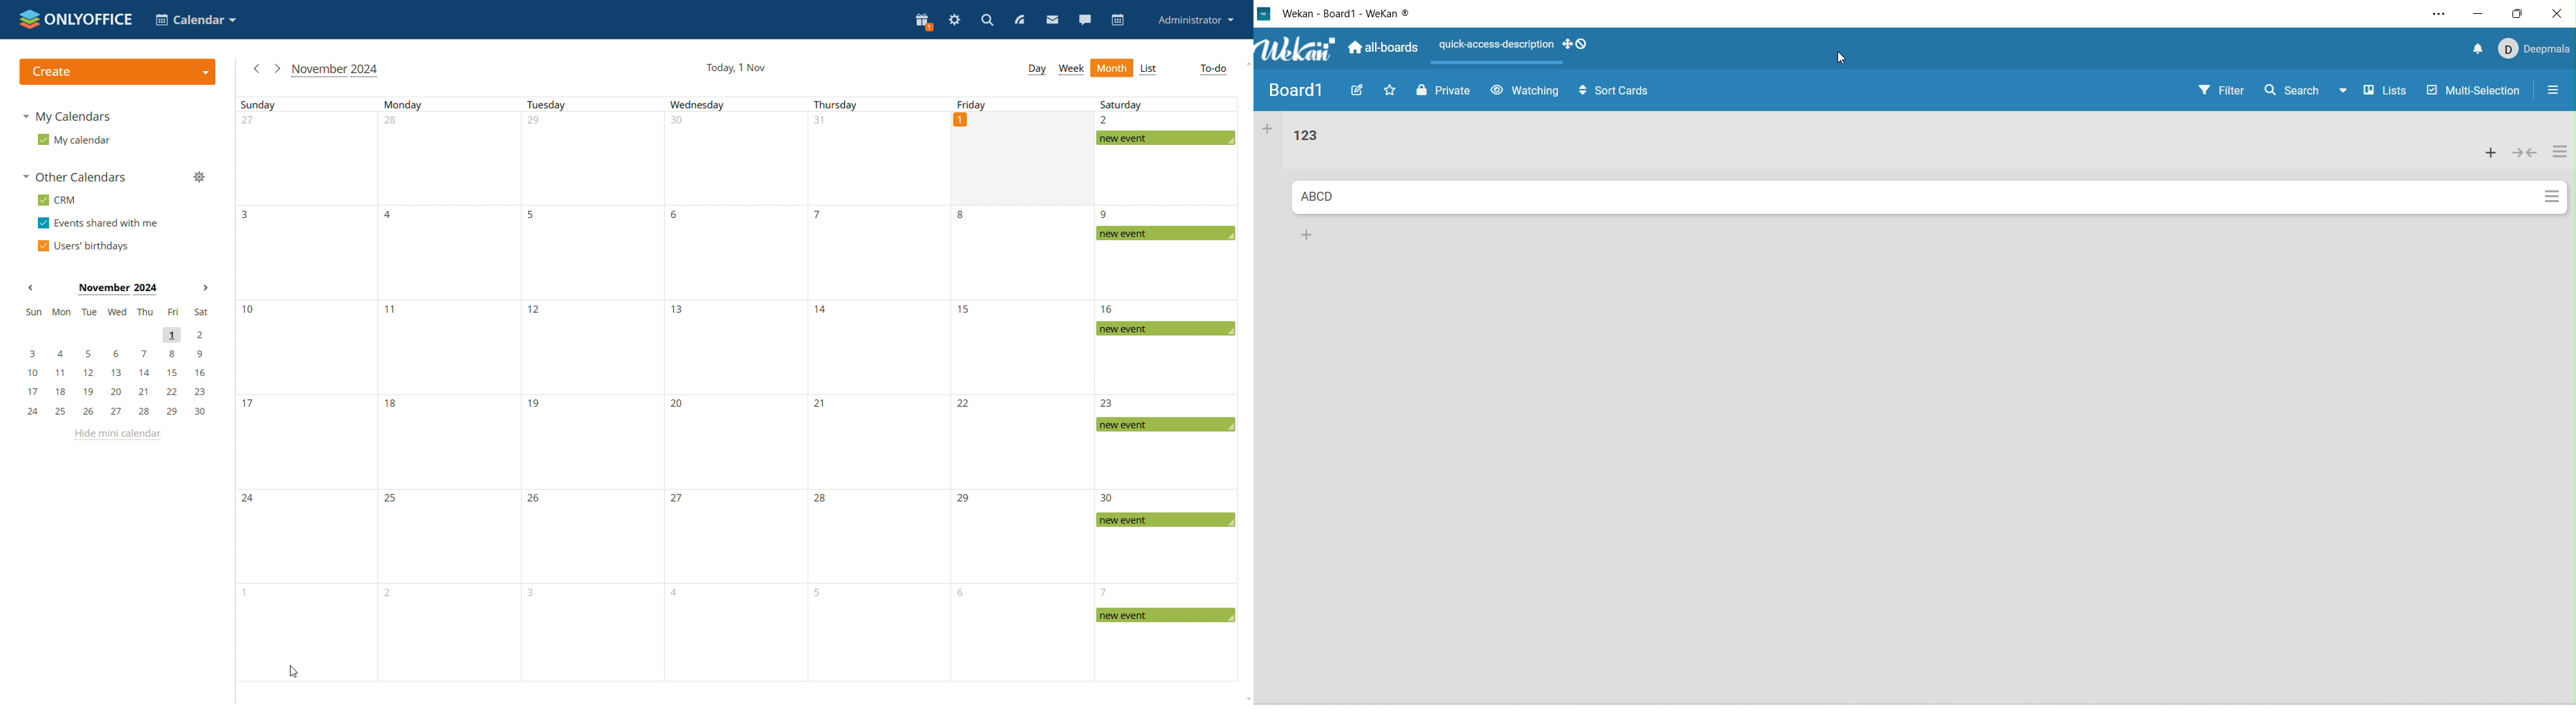 This screenshot has width=2576, height=728. I want to click on lists, so click(2390, 92).